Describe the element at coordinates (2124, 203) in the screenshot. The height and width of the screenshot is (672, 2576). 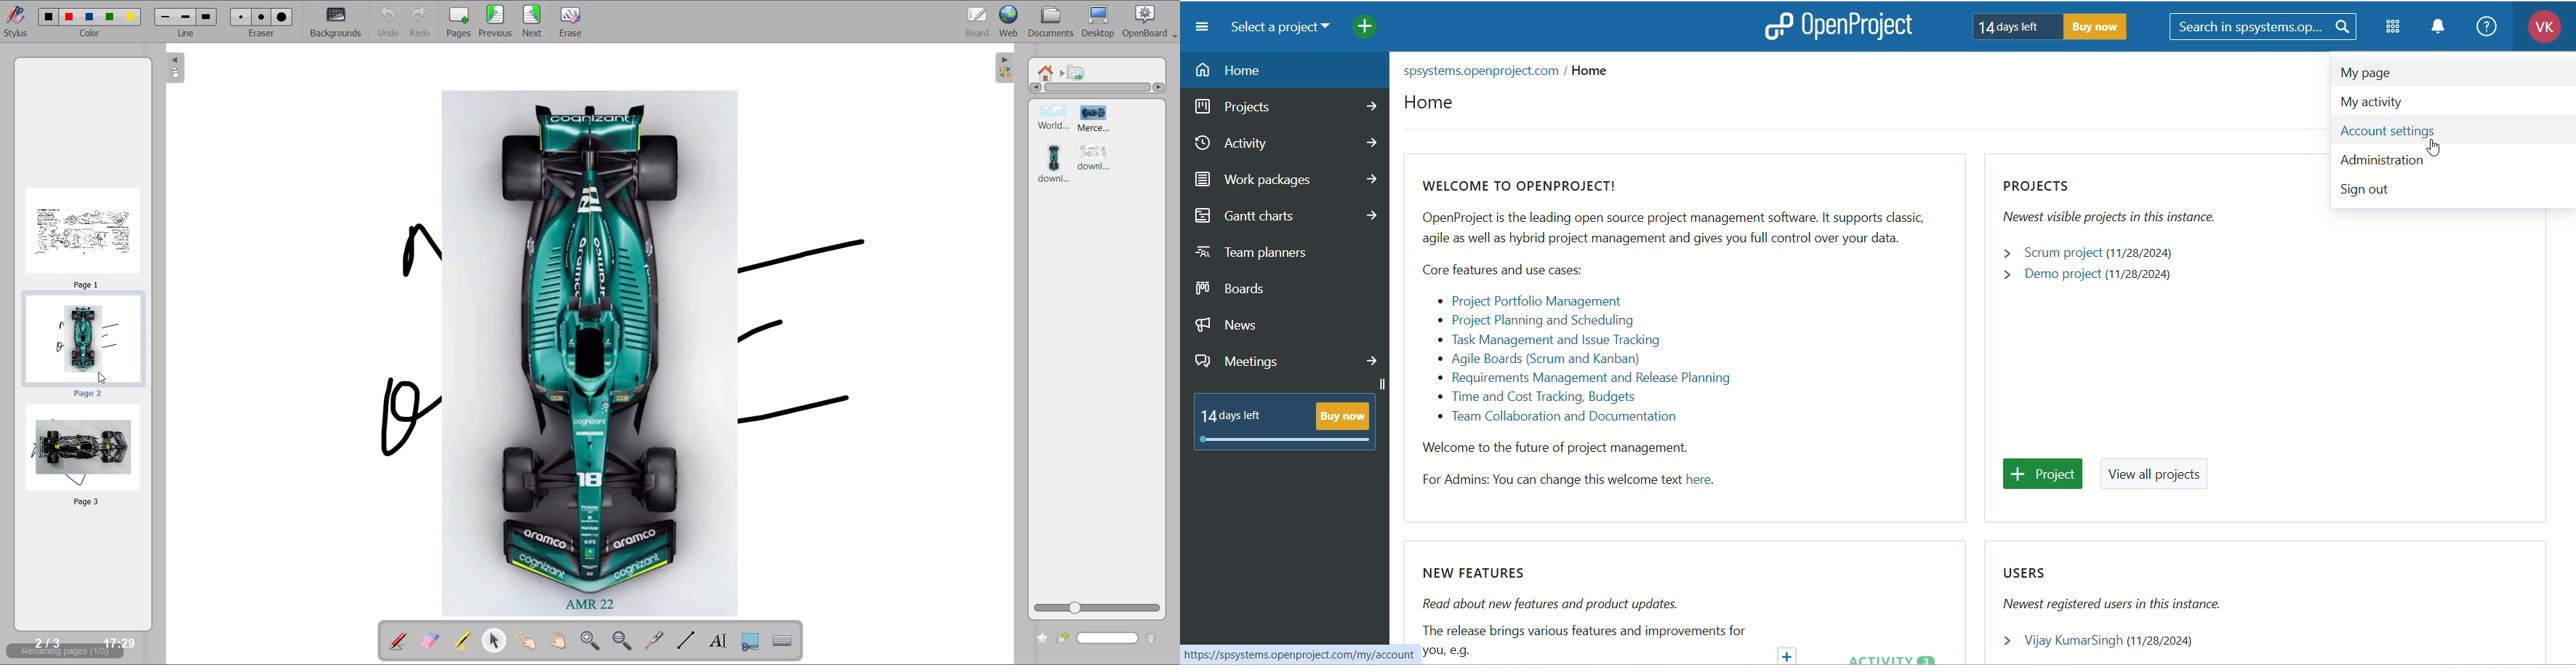
I see `Projects` at that location.